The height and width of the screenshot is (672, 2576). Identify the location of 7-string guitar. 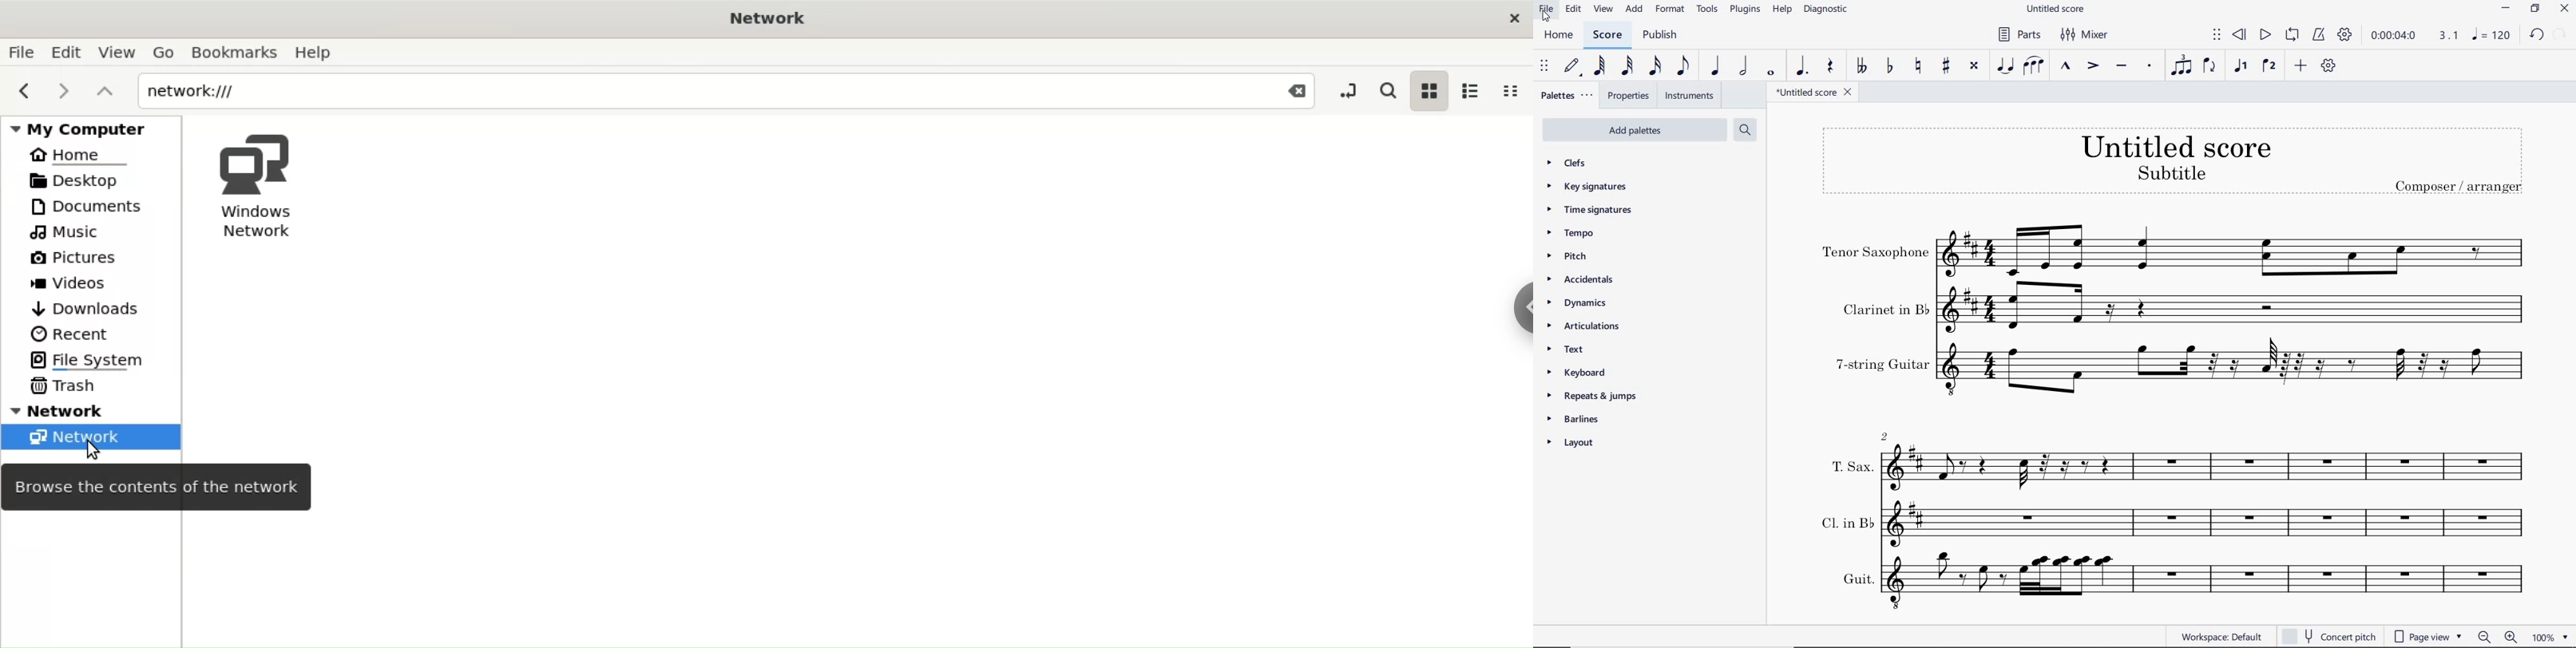
(2177, 371).